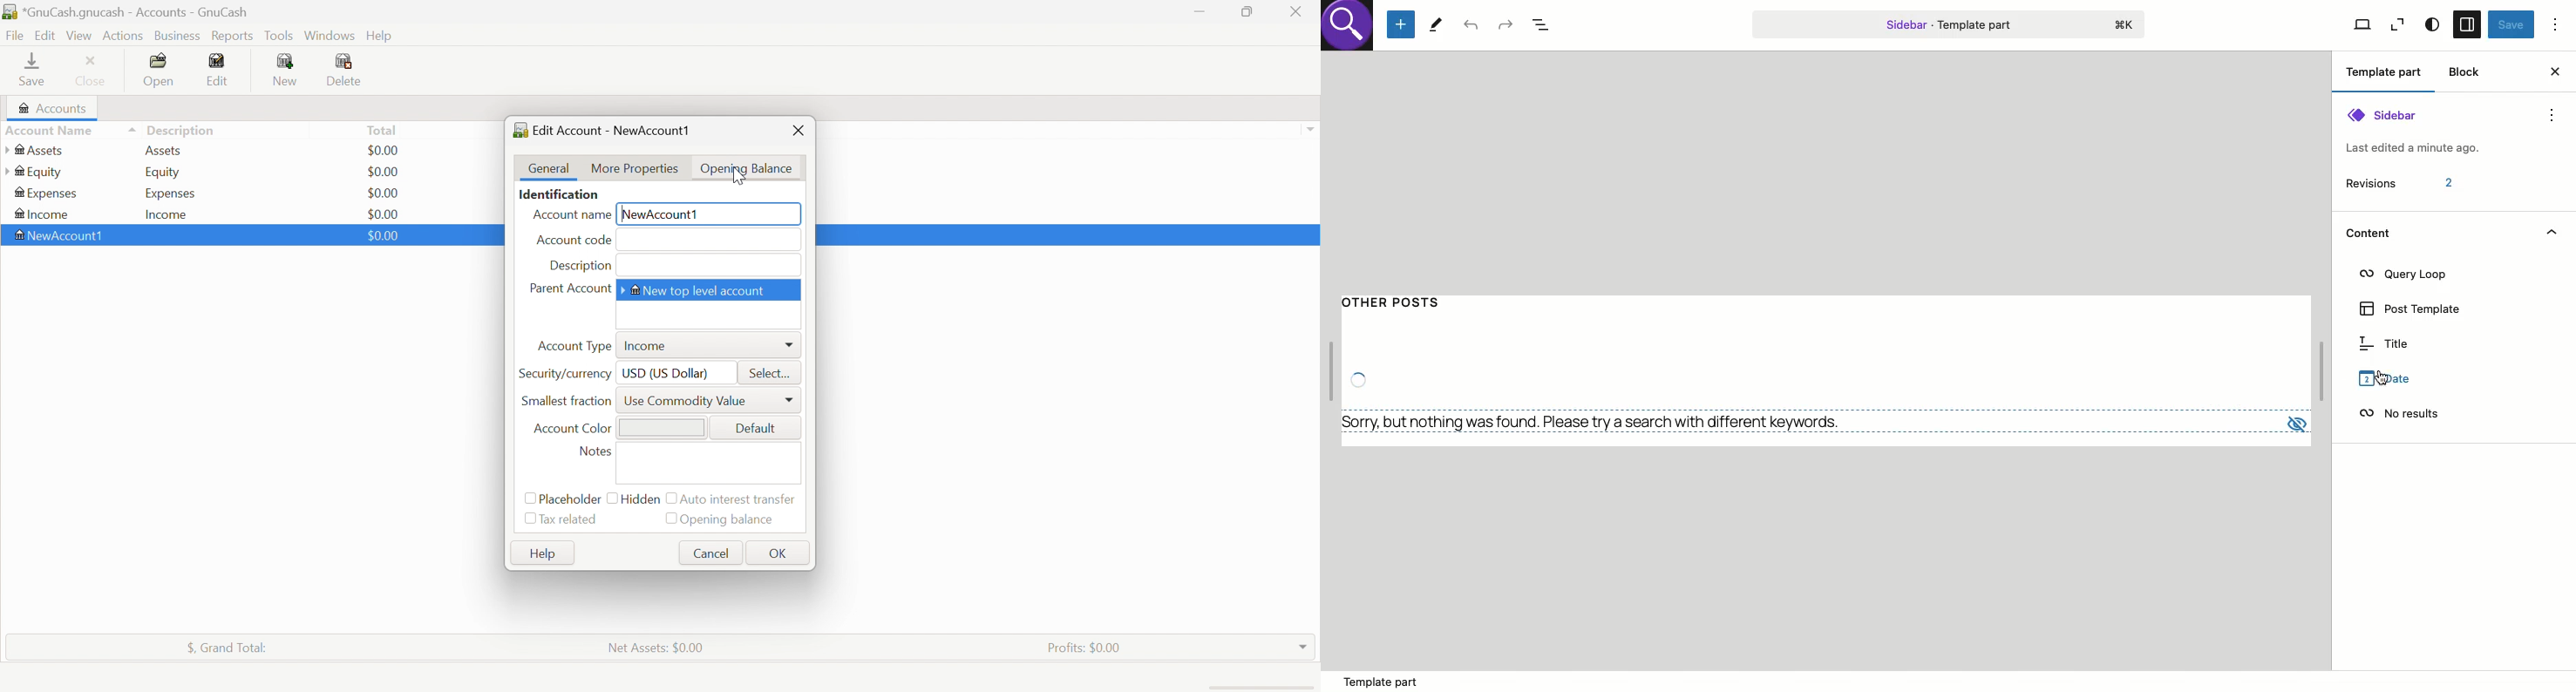 This screenshot has width=2576, height=700. I want to click on Profits: $0.00, so click(1084, 646).